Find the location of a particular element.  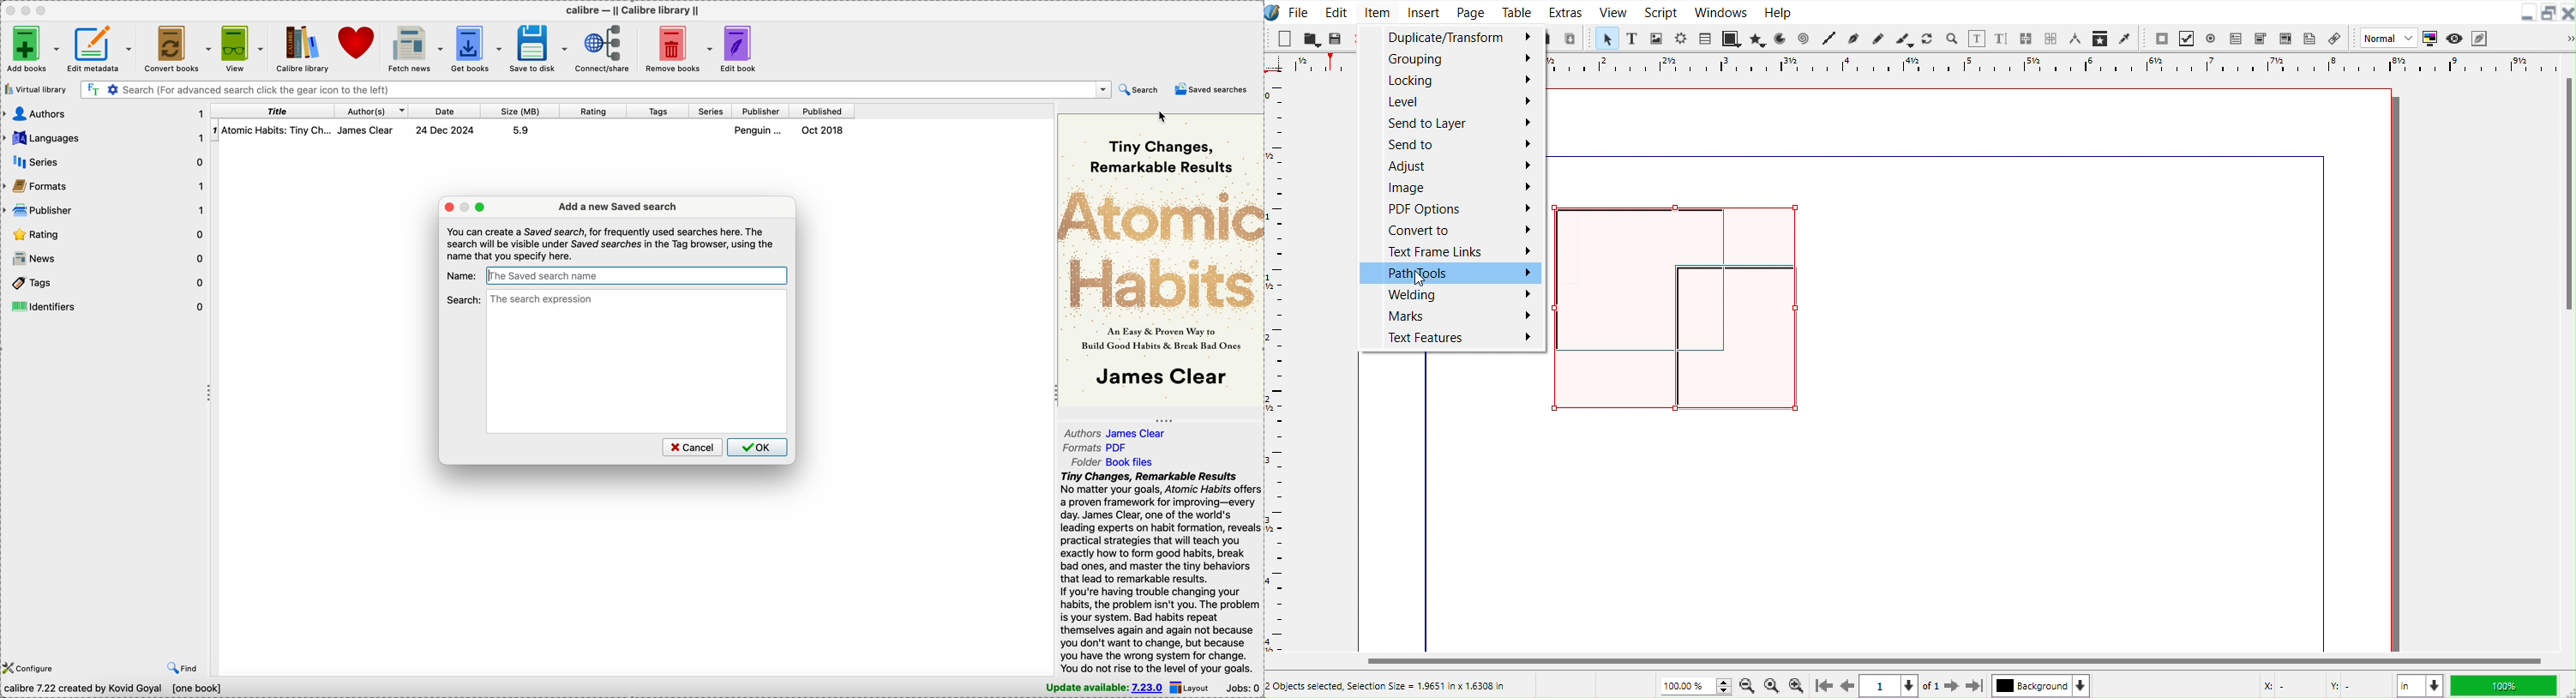

layout is located at coordinates (1193, 687).